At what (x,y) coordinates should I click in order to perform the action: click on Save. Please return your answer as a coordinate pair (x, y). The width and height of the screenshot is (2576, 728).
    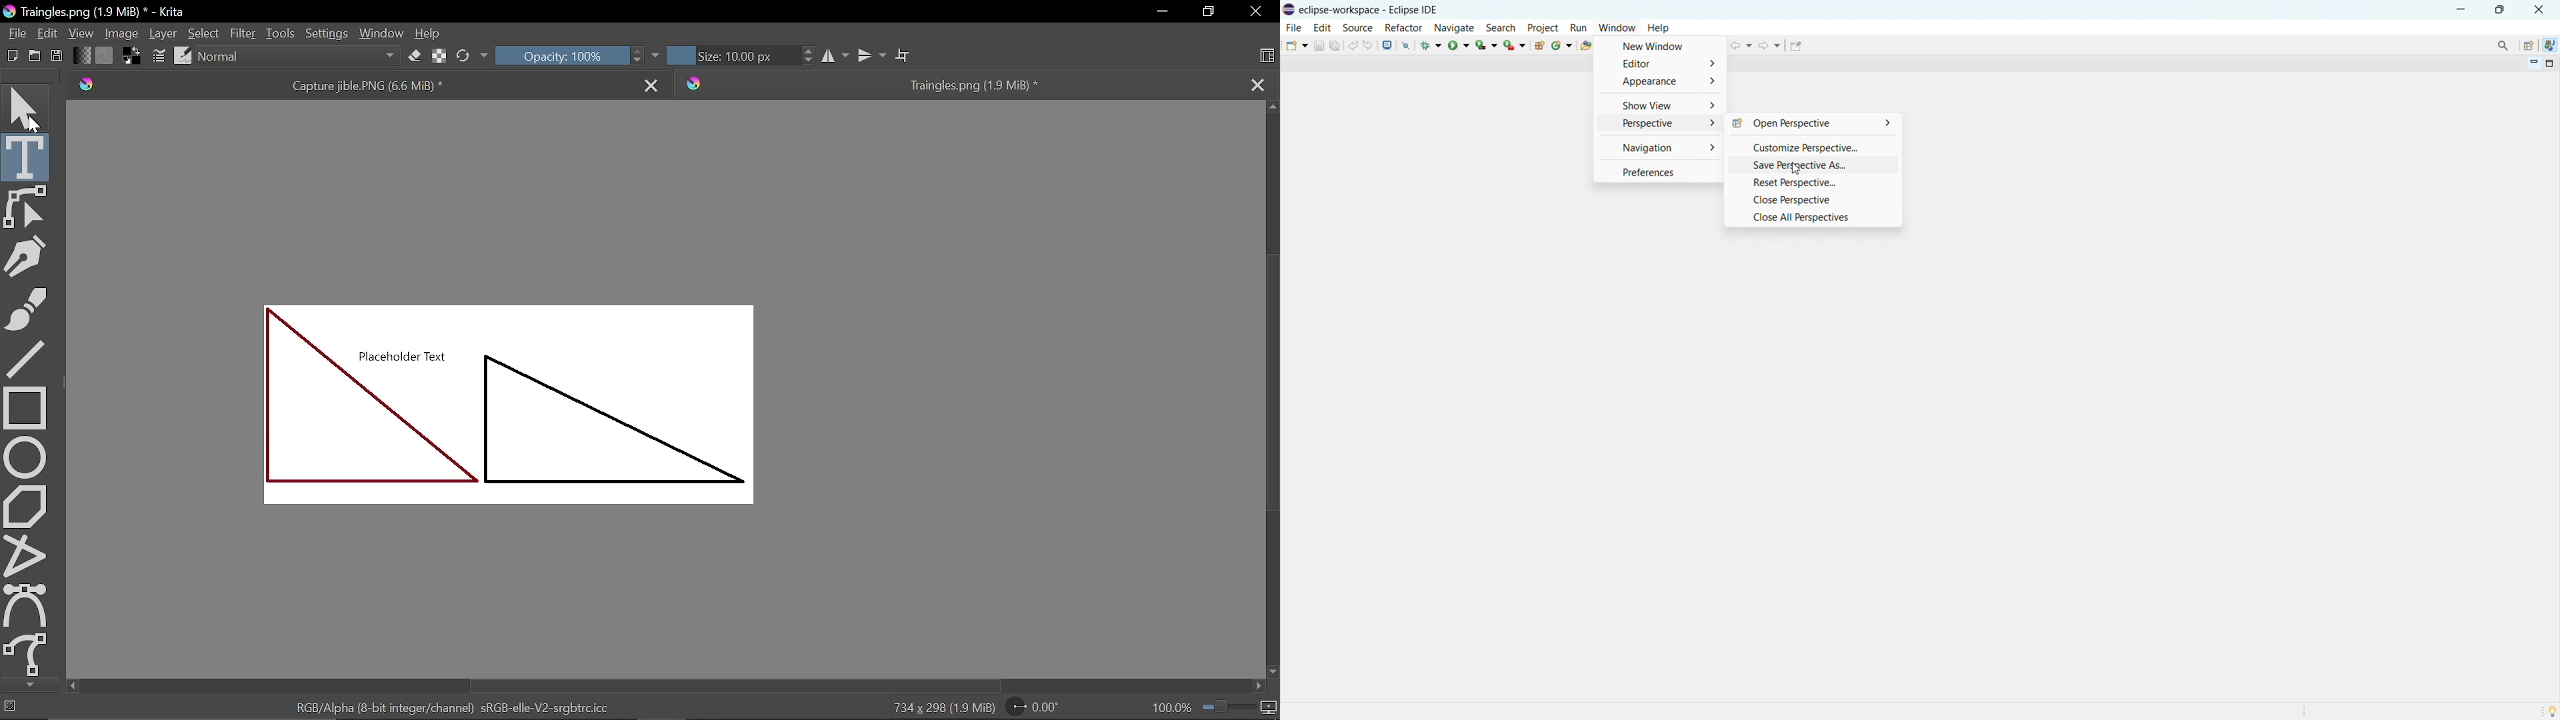
    Looking at the image, I should click on (54, 57).